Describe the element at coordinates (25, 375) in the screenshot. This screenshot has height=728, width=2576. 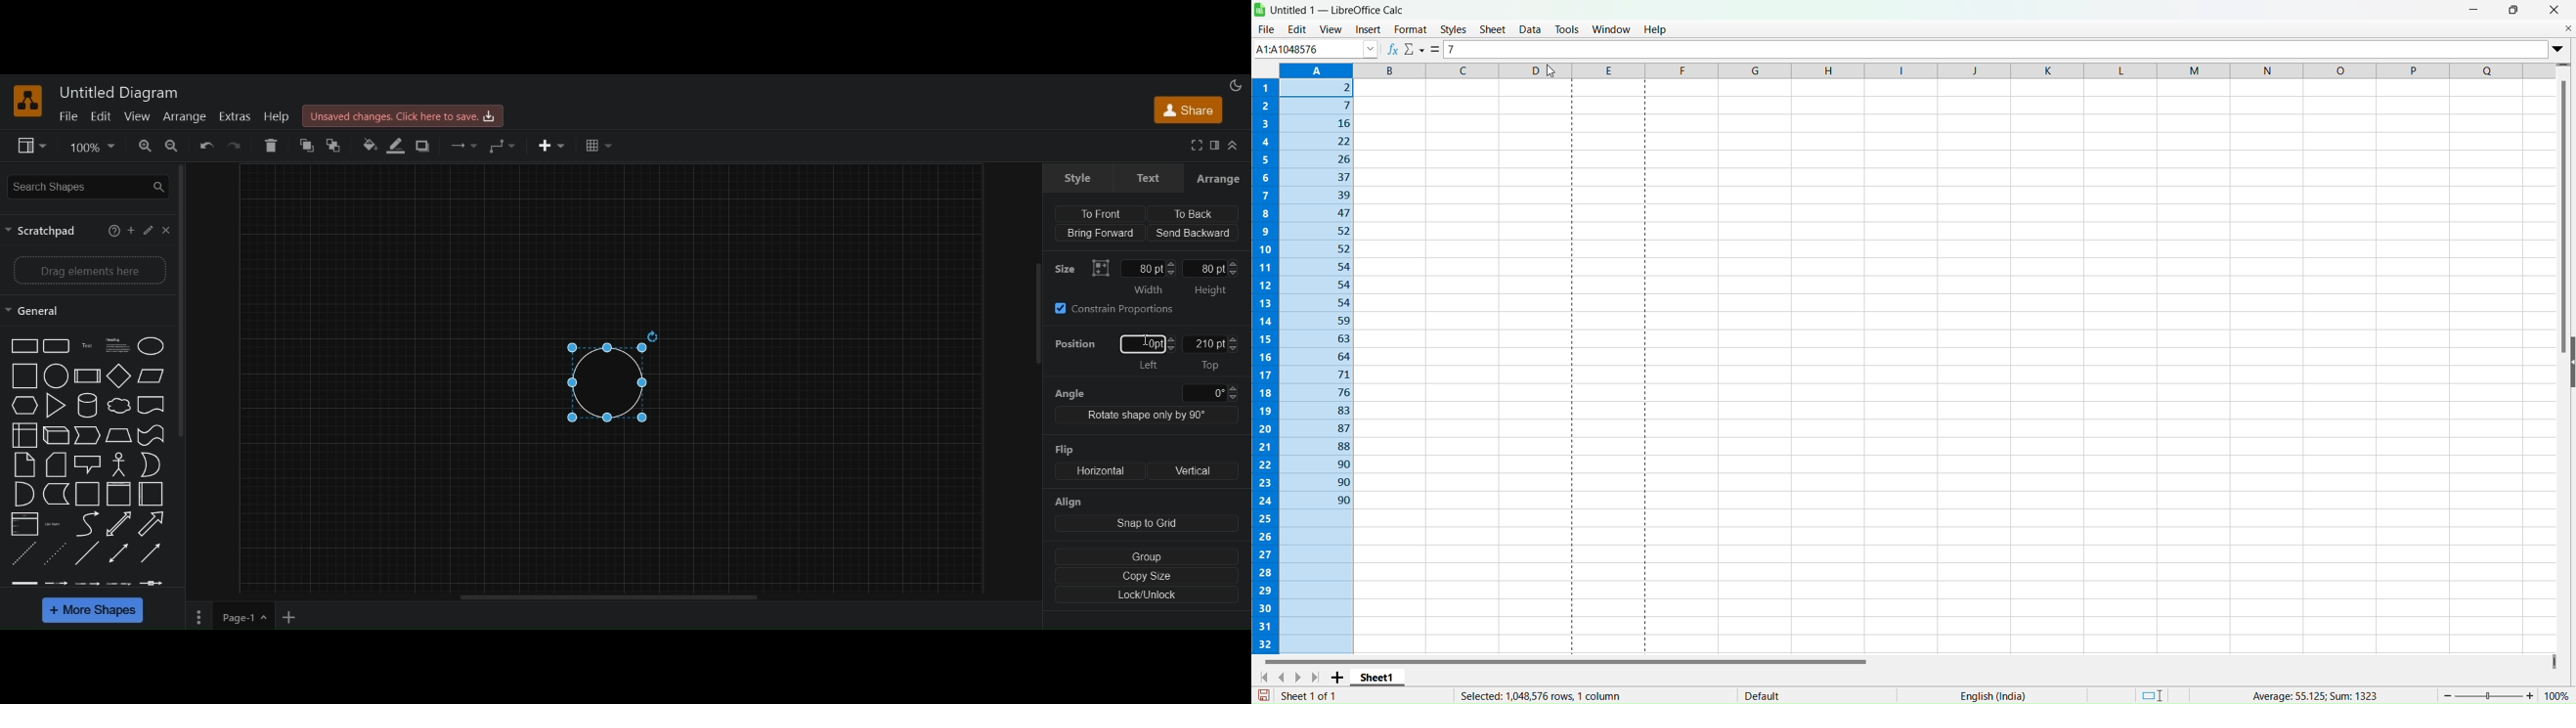
I see `Square` at that location.